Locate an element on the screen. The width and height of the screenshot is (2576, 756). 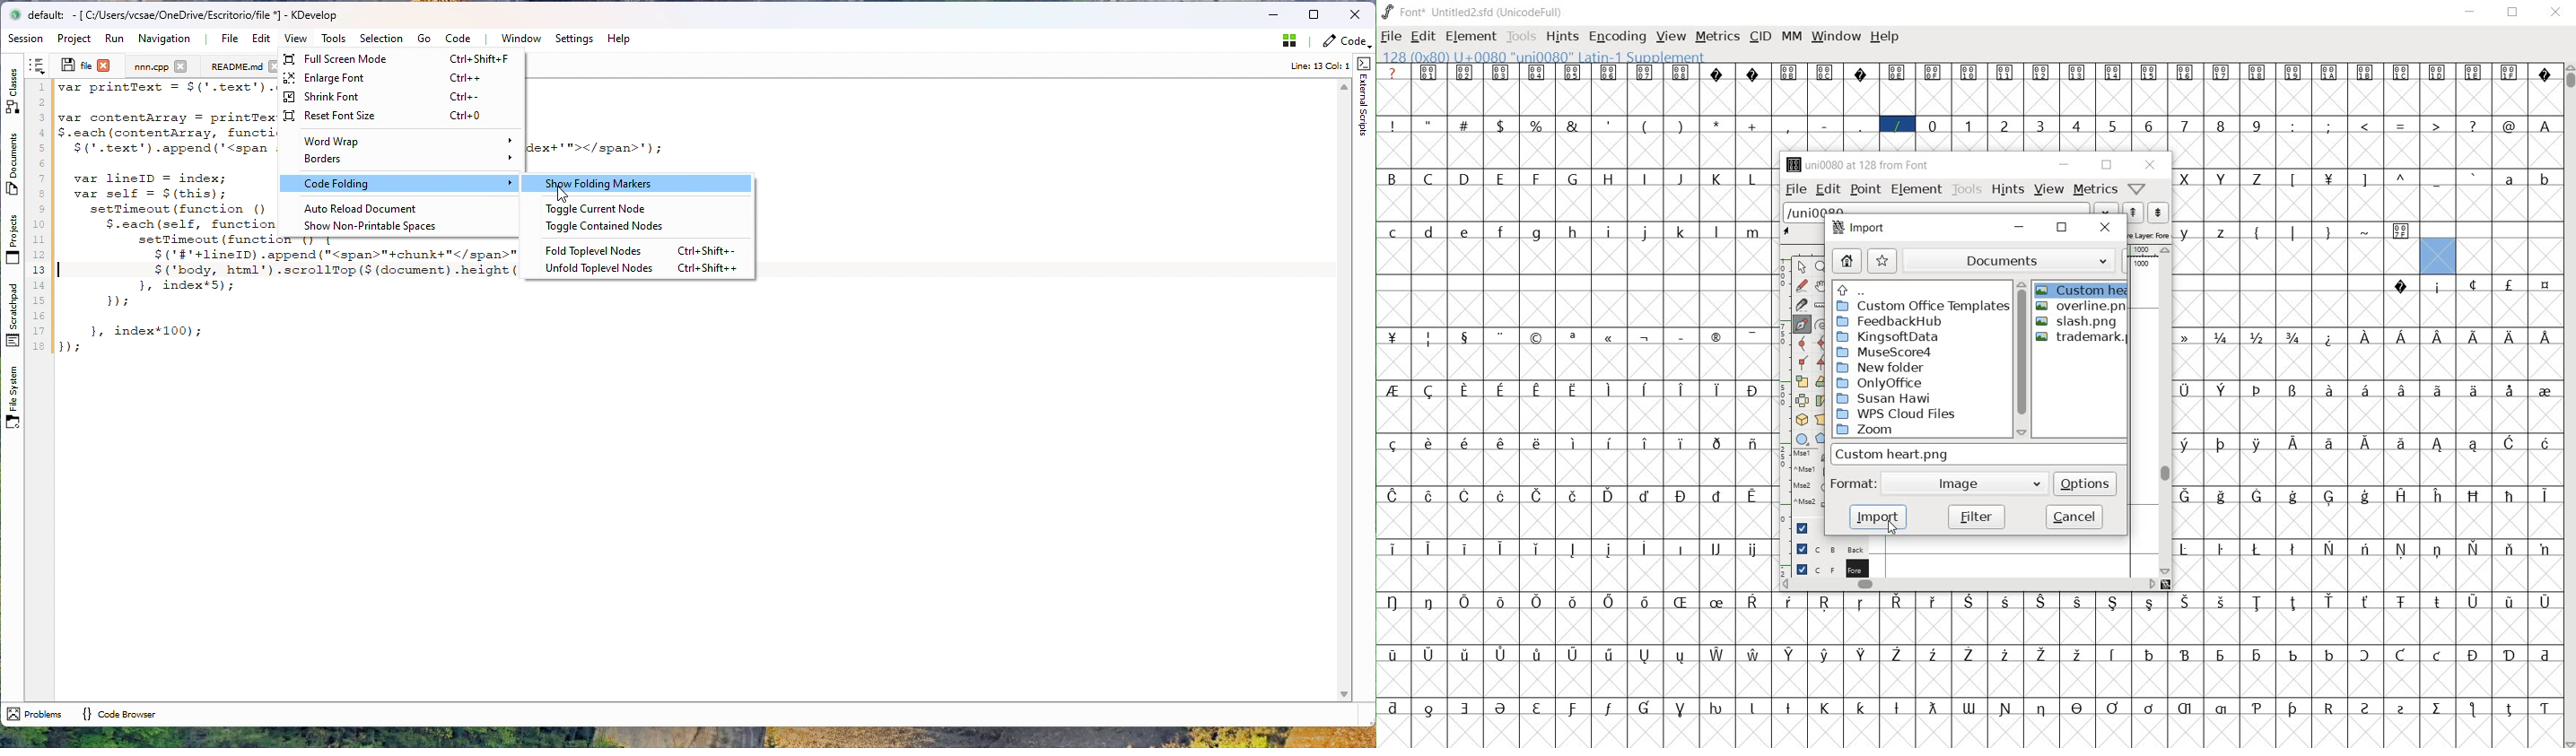
glyph is located at coordinates (1716, 444).